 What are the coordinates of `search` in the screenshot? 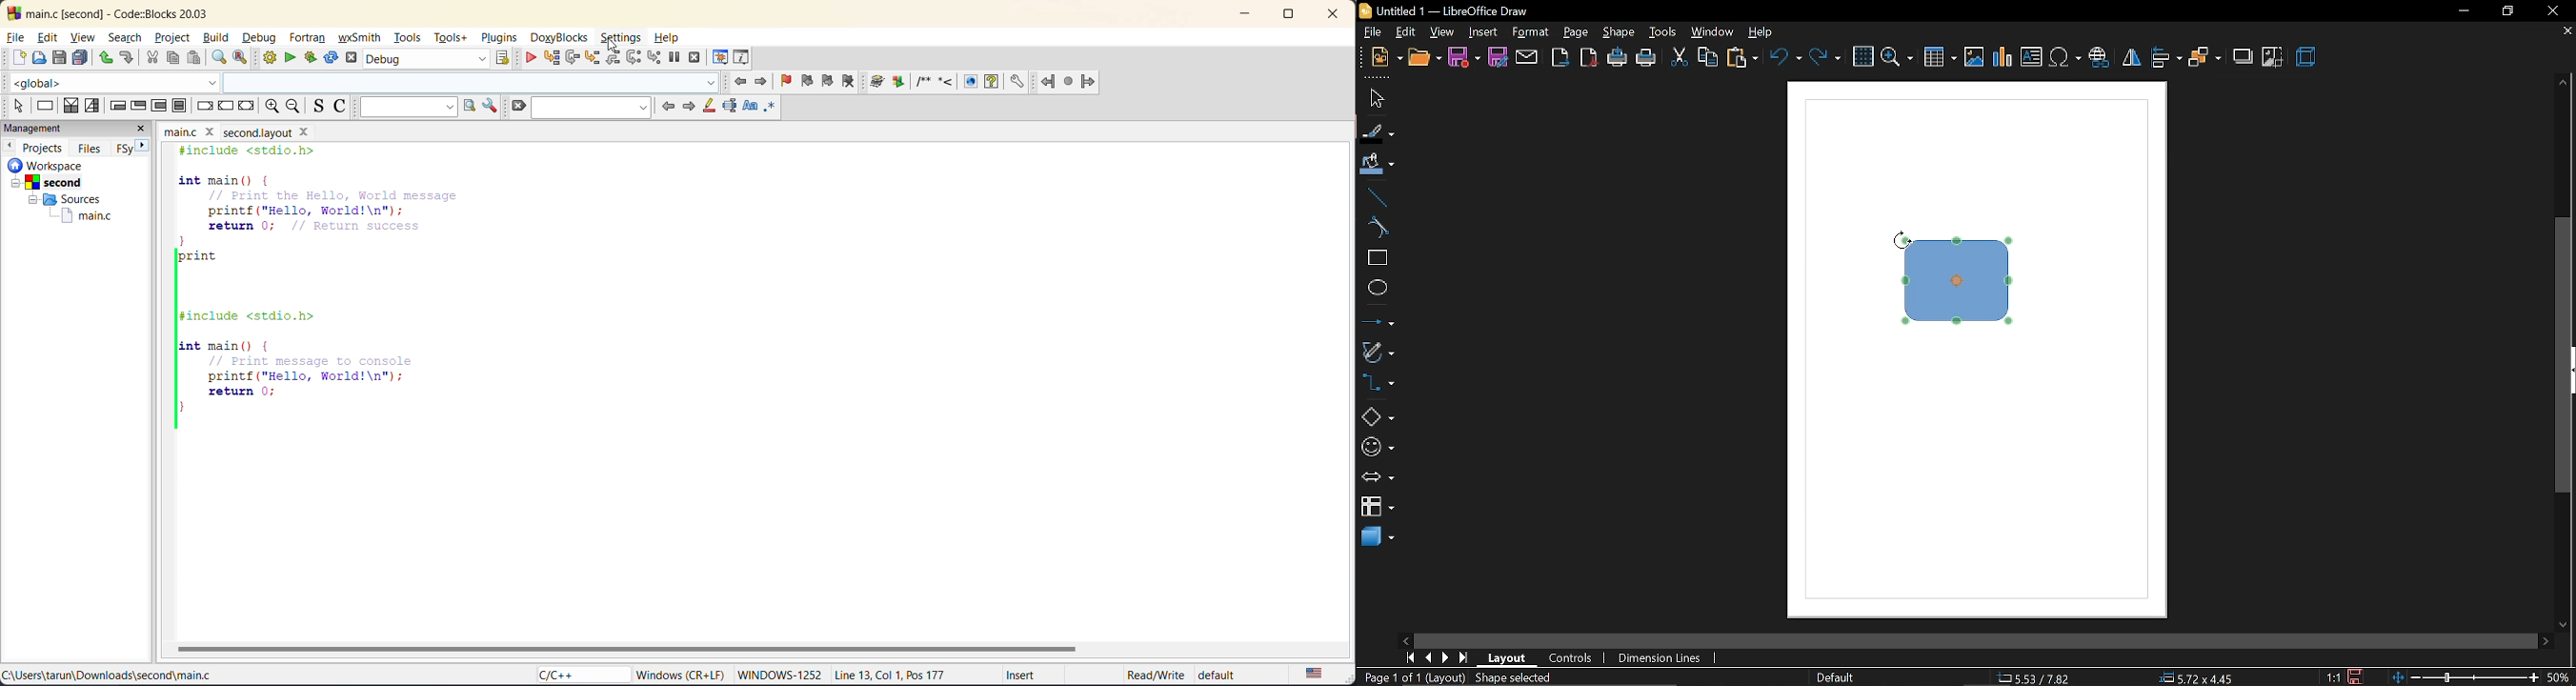 It's located at (126, 39).